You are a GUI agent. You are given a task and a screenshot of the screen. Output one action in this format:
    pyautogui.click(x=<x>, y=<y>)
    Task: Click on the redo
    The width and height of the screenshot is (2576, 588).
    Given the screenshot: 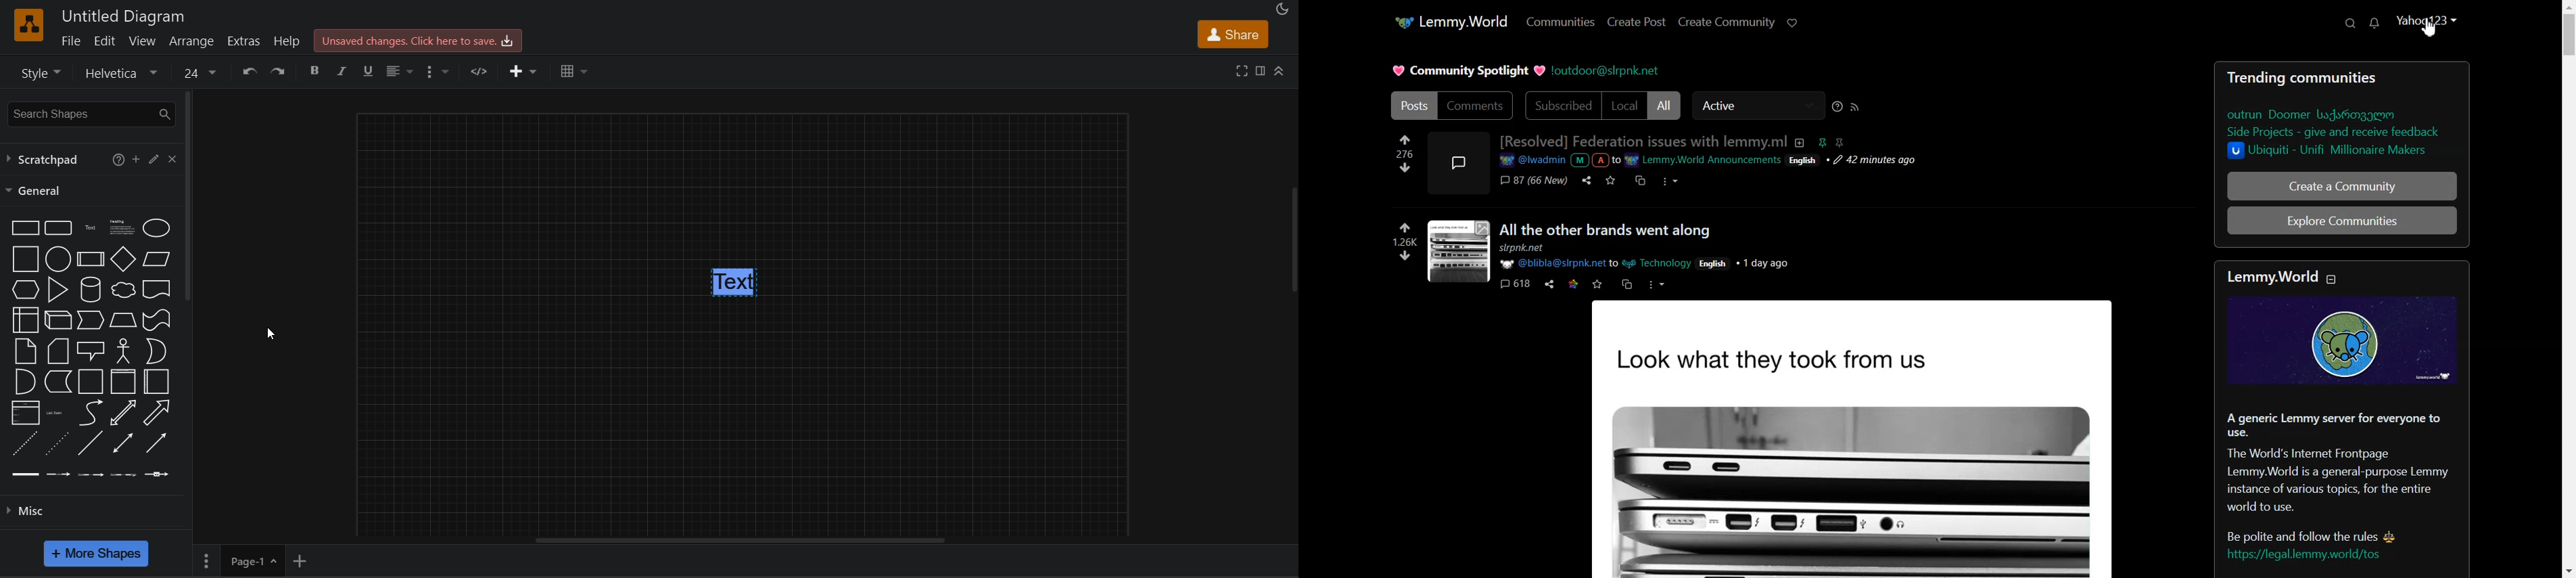 What is the action you would take?
    pyautogui.click(x=278, y=70)
    